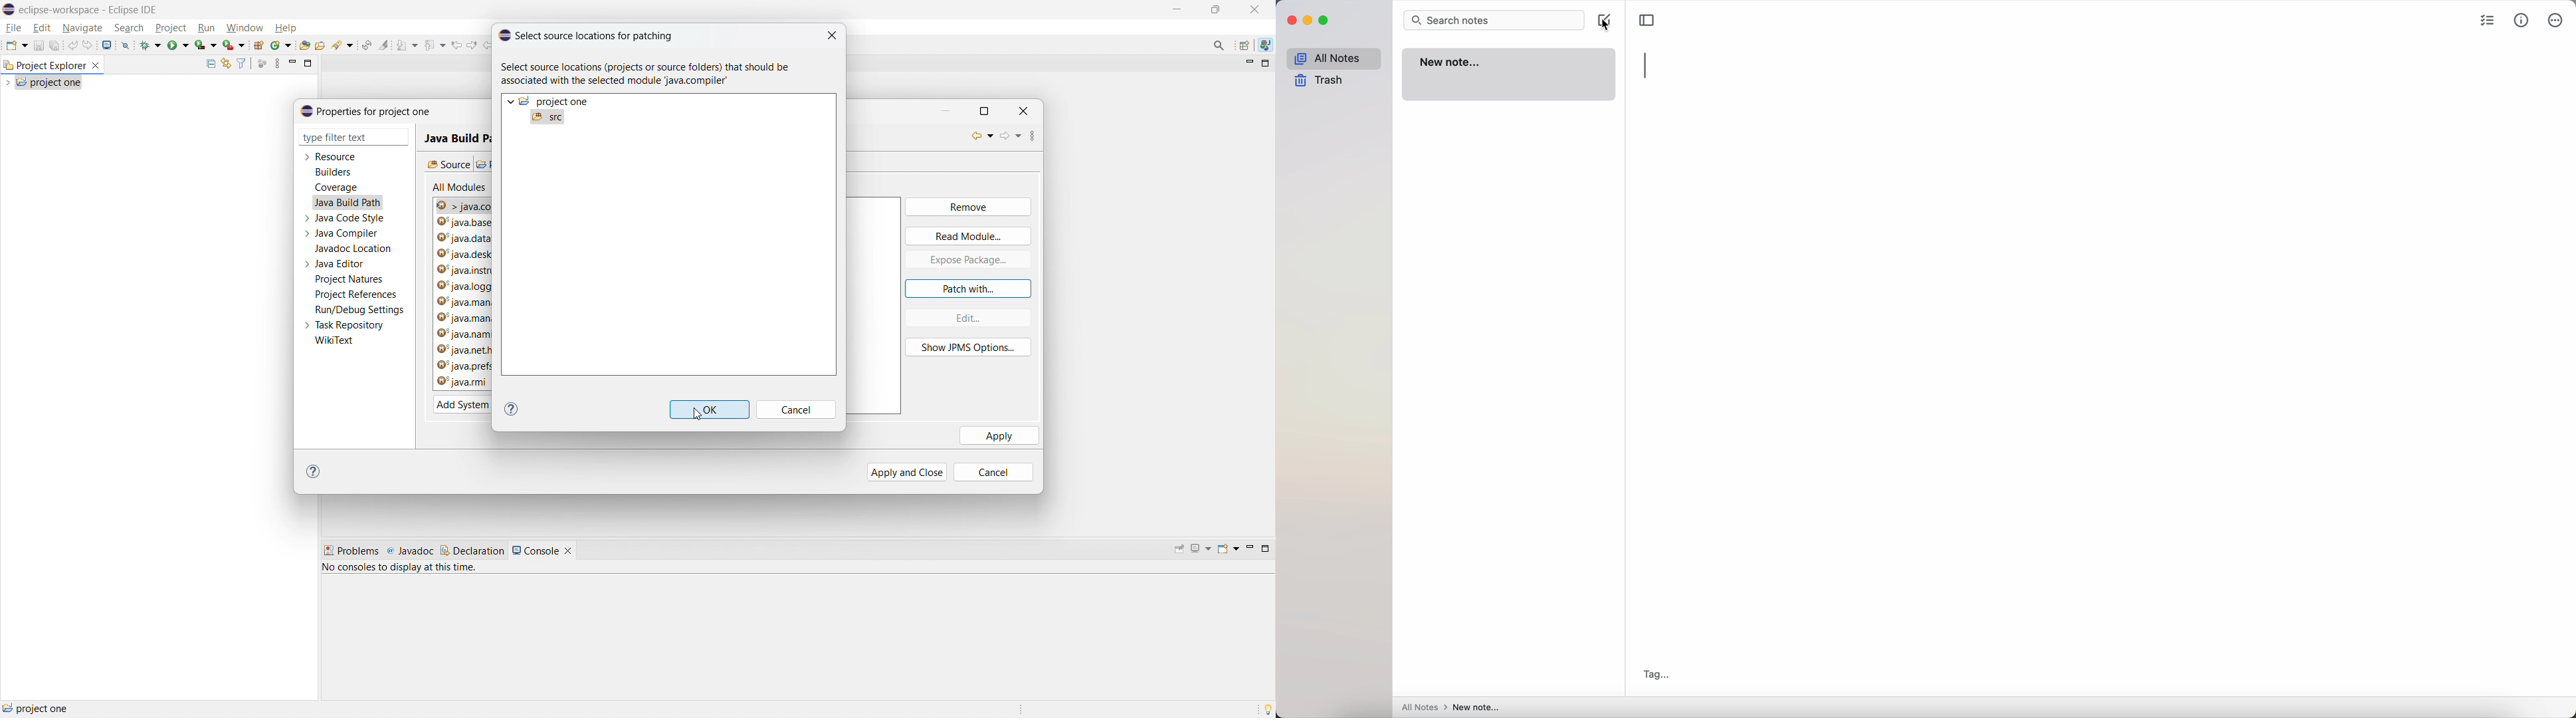 The image size is (2576, 728). What do you see at coordinates (1324, 20) in the screenshot?
I see `maximize` at bounding box center [1324, 20].